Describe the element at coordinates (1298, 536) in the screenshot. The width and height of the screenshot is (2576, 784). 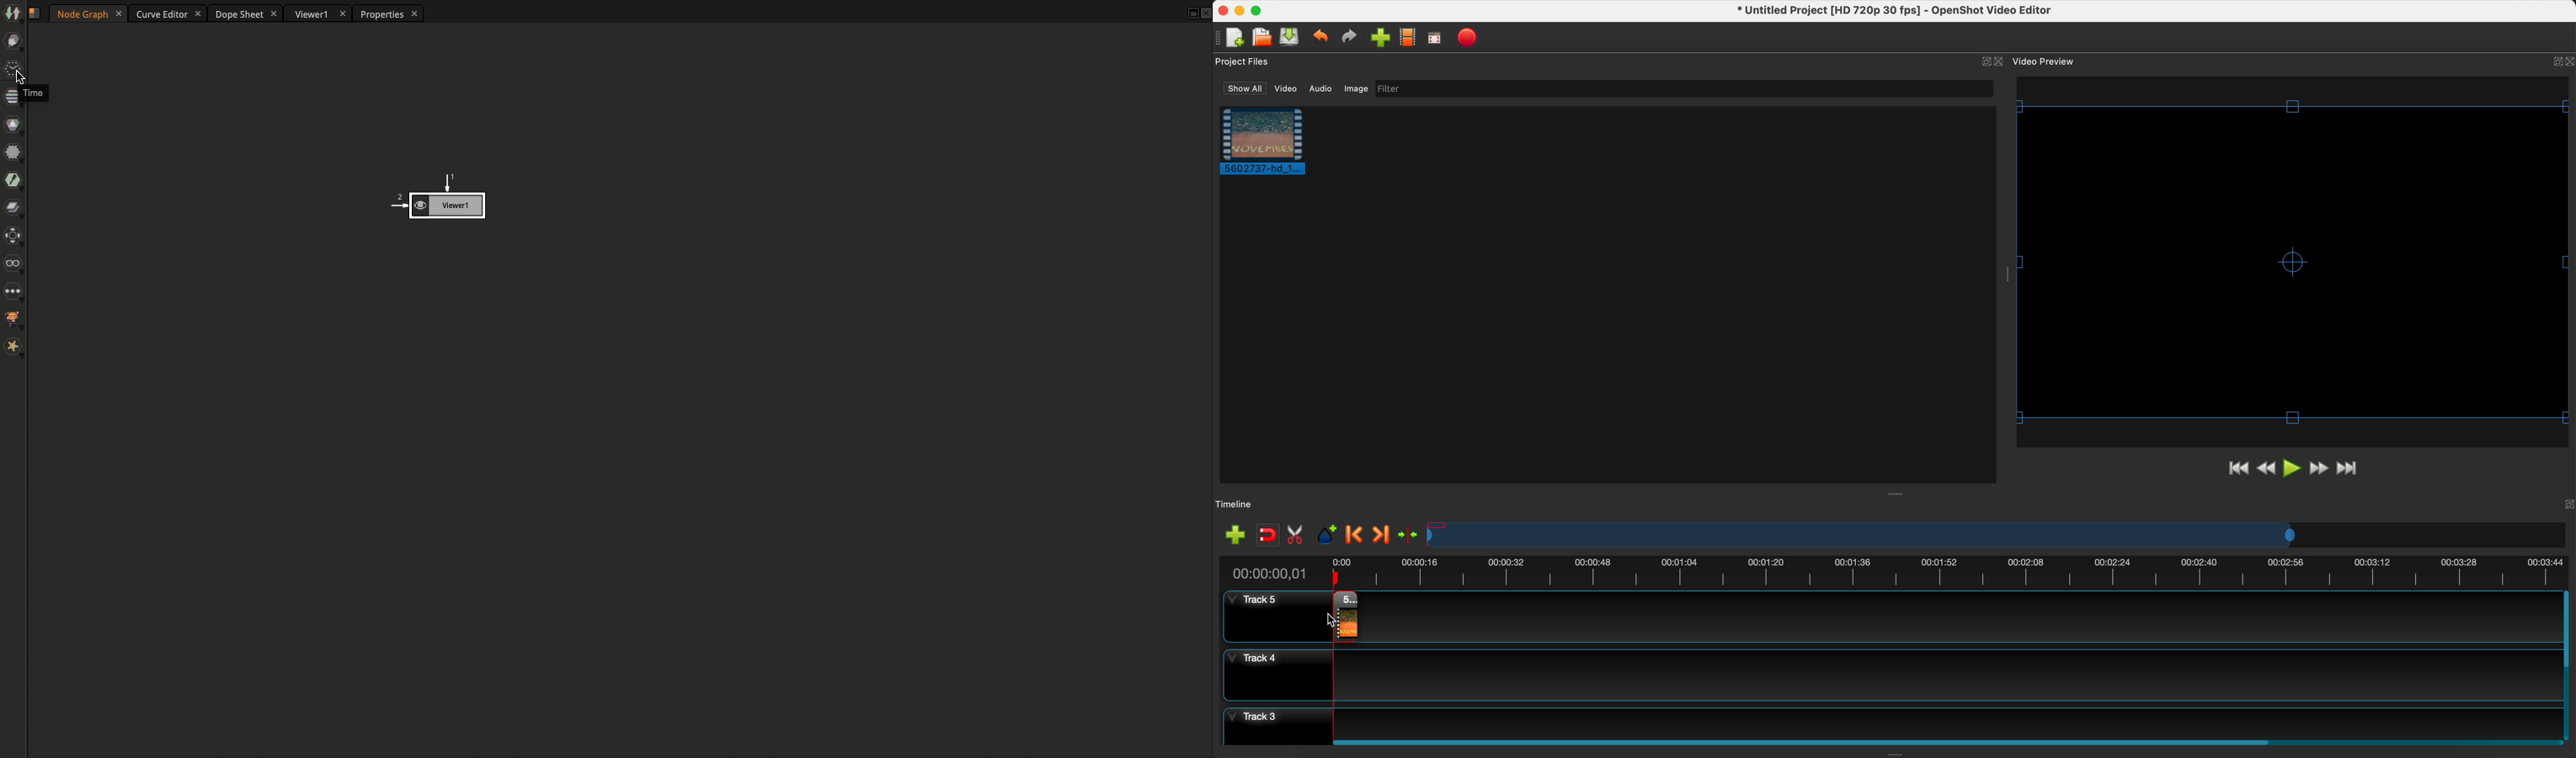
I see `enable razor` at that location.